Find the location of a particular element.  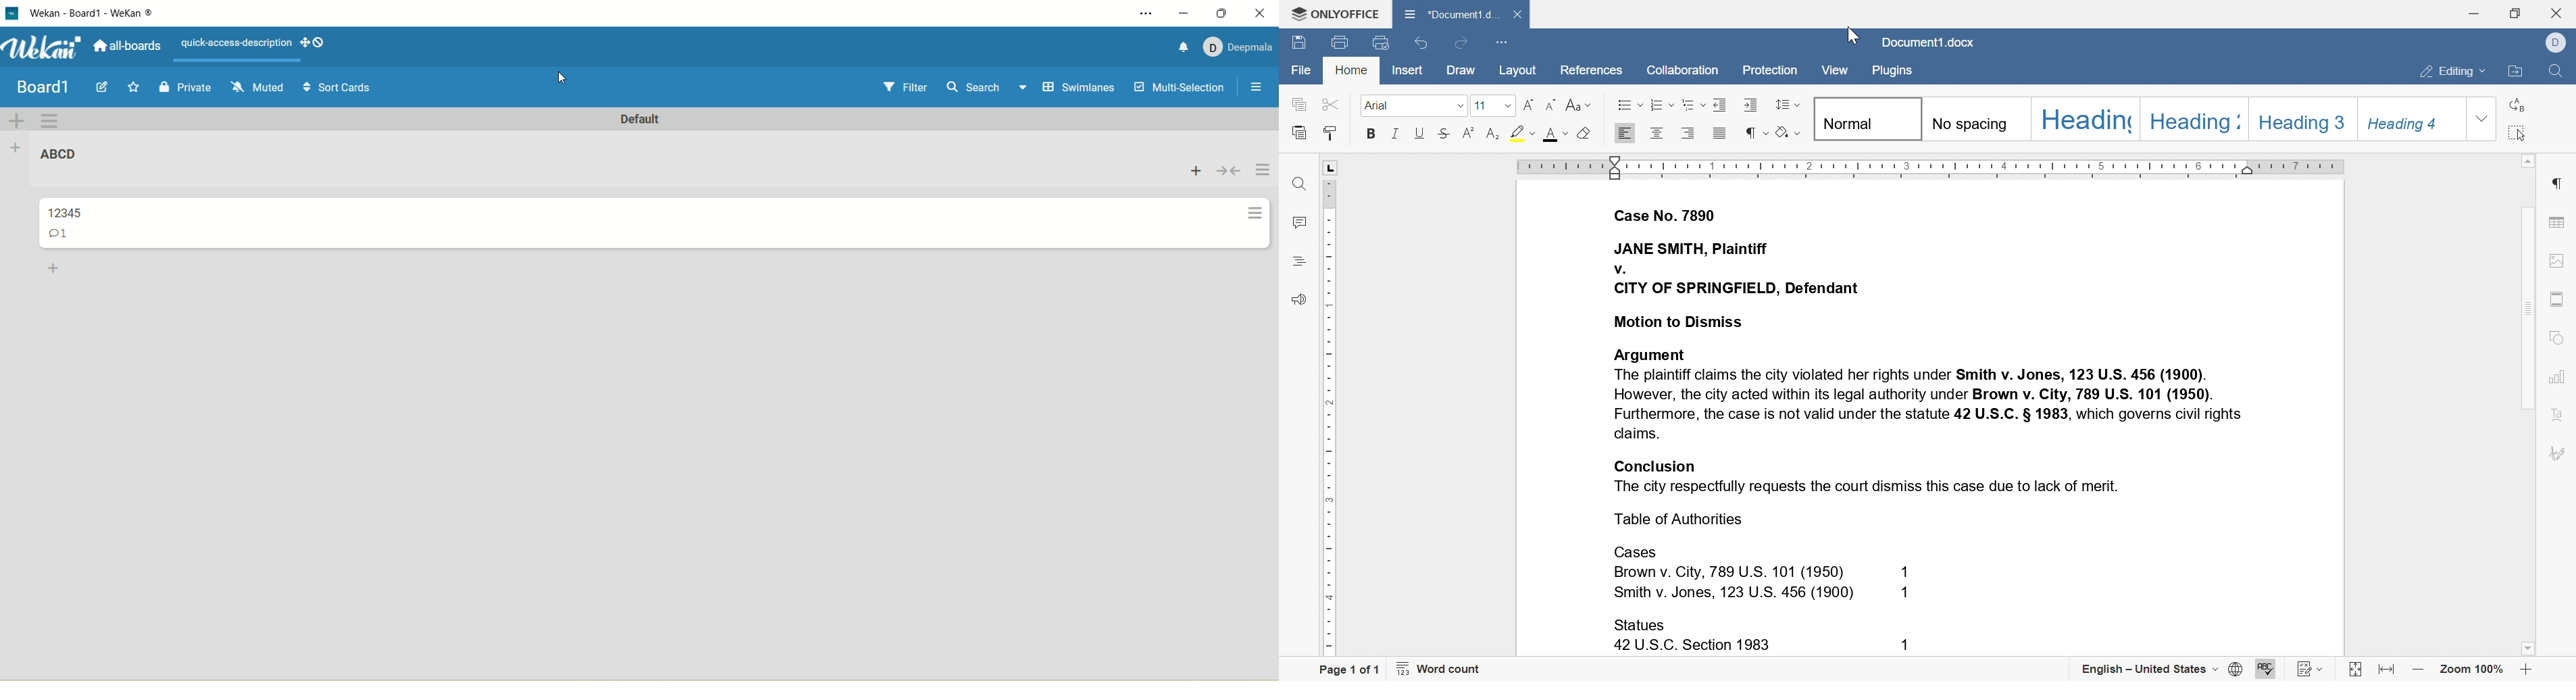

change case is located at coordinates (1580, 105).